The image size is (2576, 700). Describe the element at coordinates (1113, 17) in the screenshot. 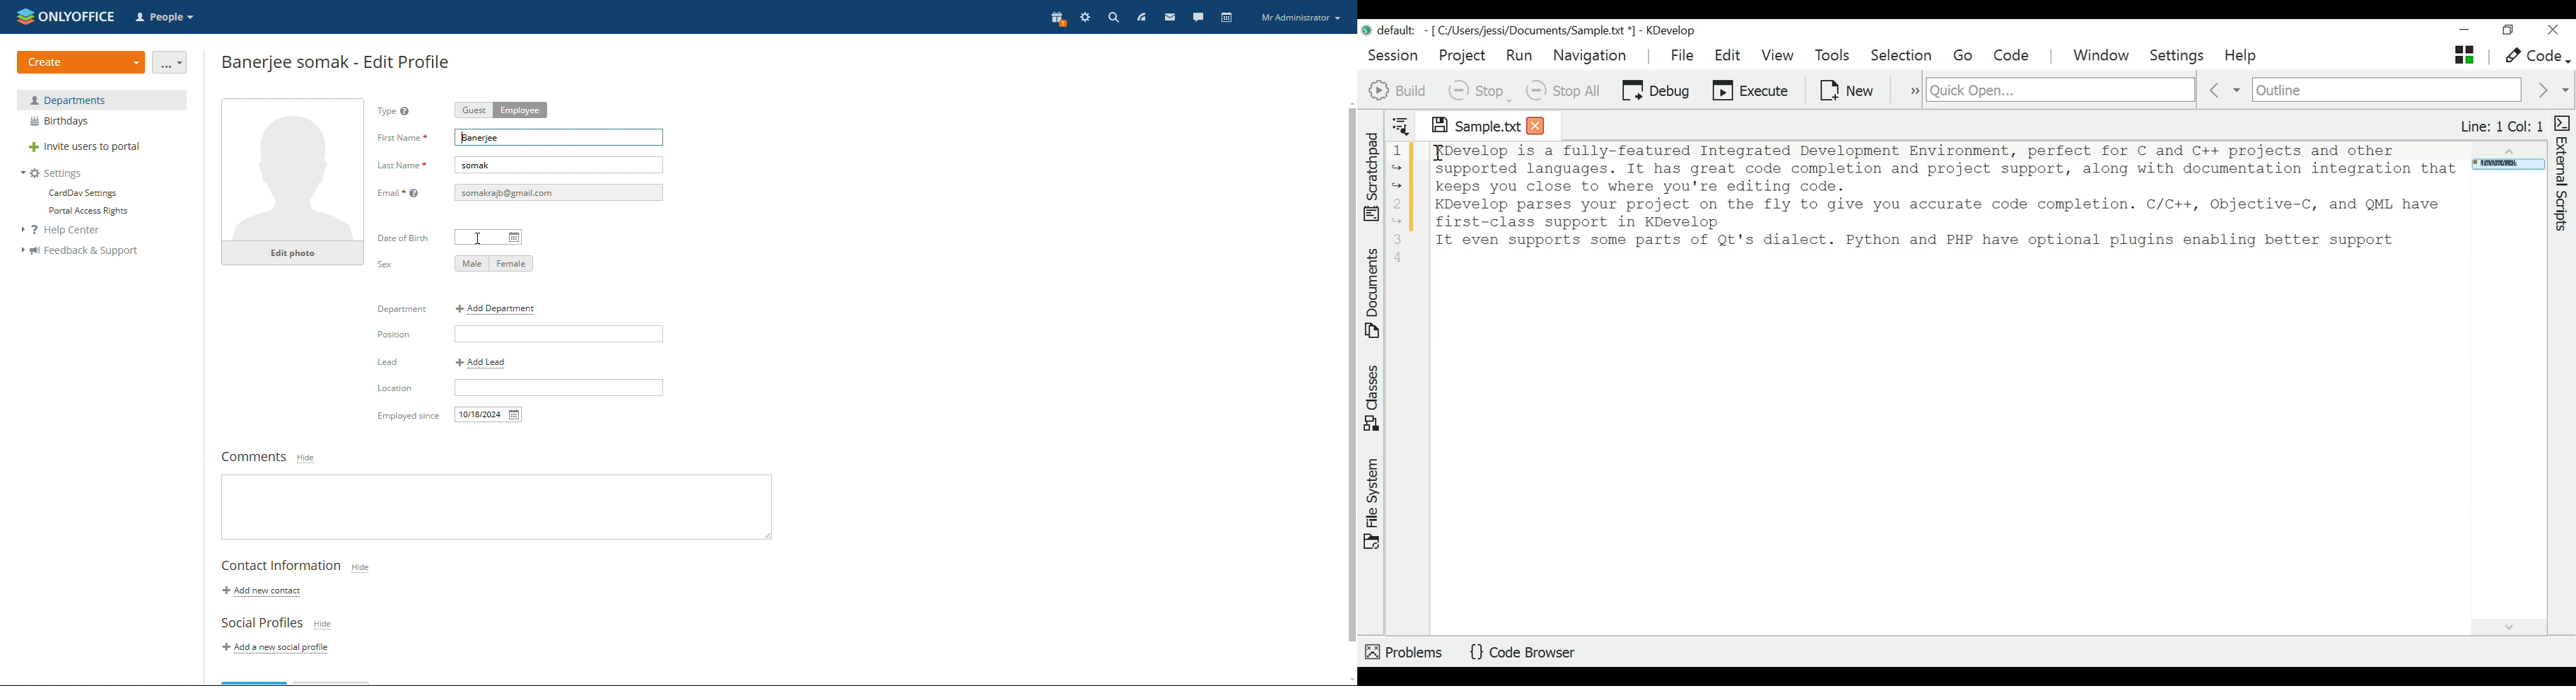

I see `search` at that location.